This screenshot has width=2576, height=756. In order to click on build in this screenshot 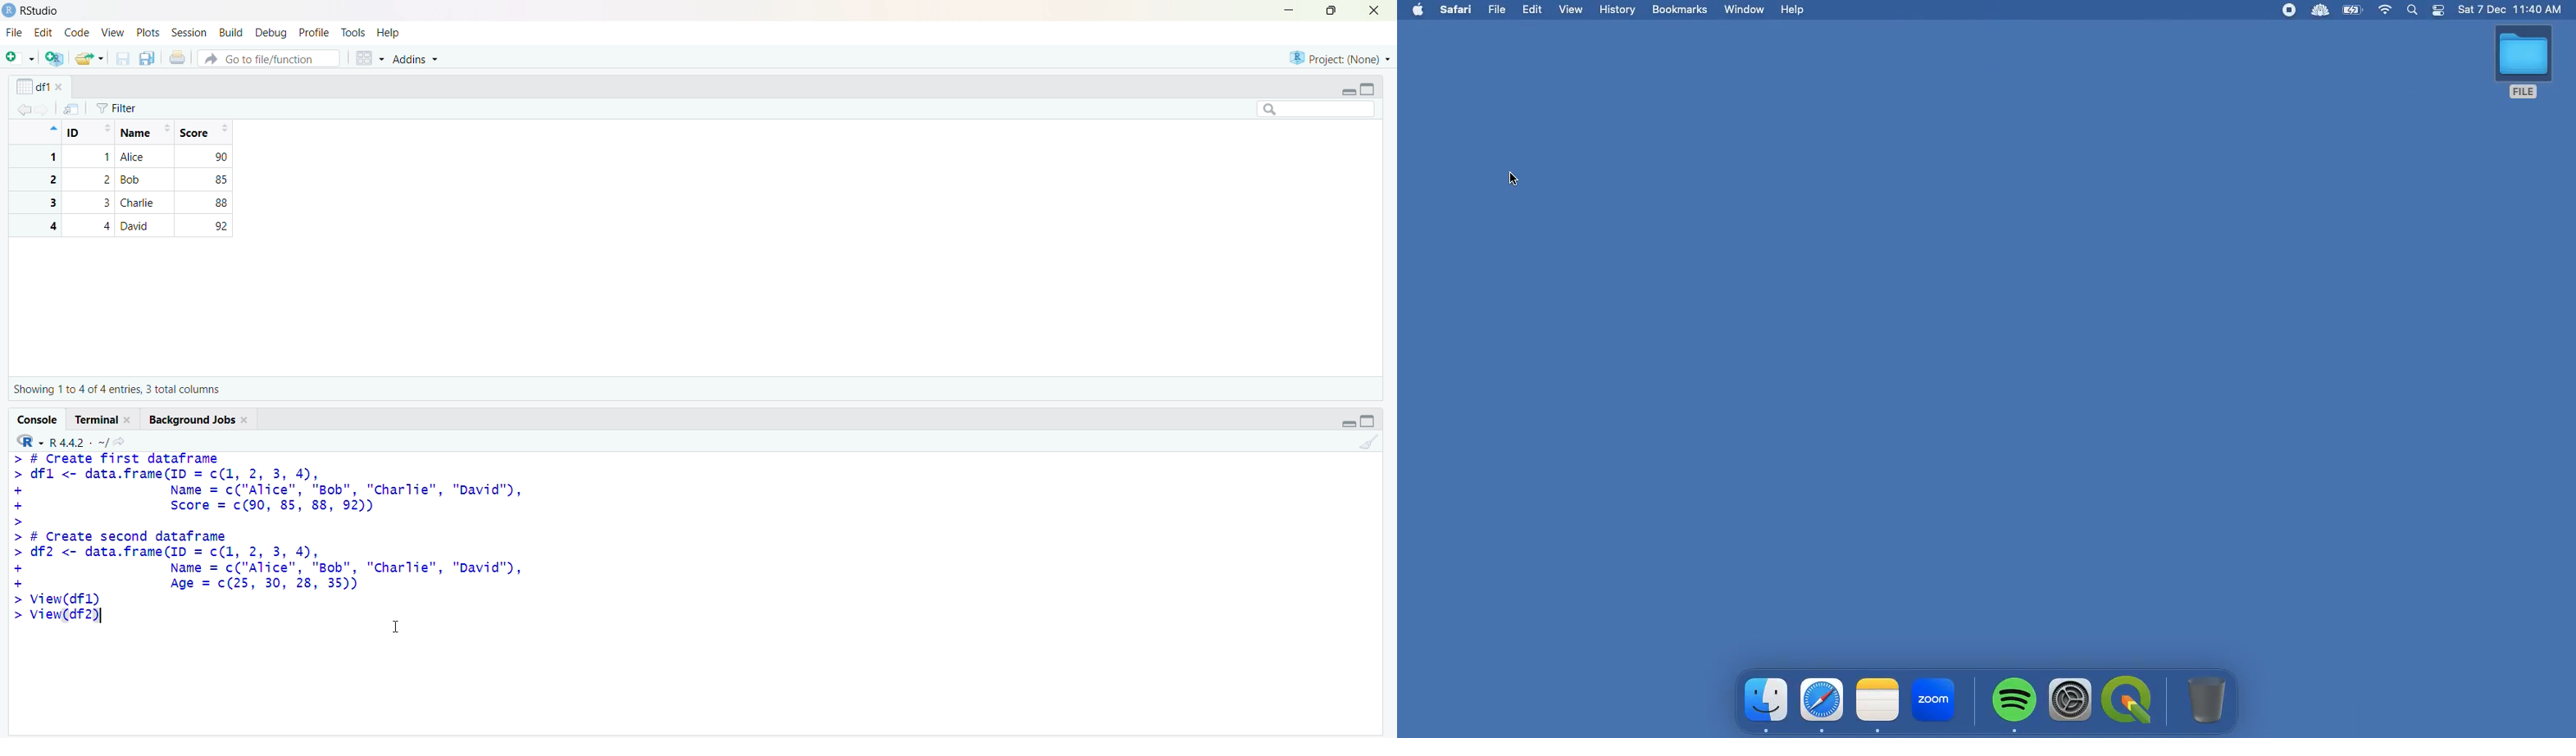, I will do `click(233, 33)`.